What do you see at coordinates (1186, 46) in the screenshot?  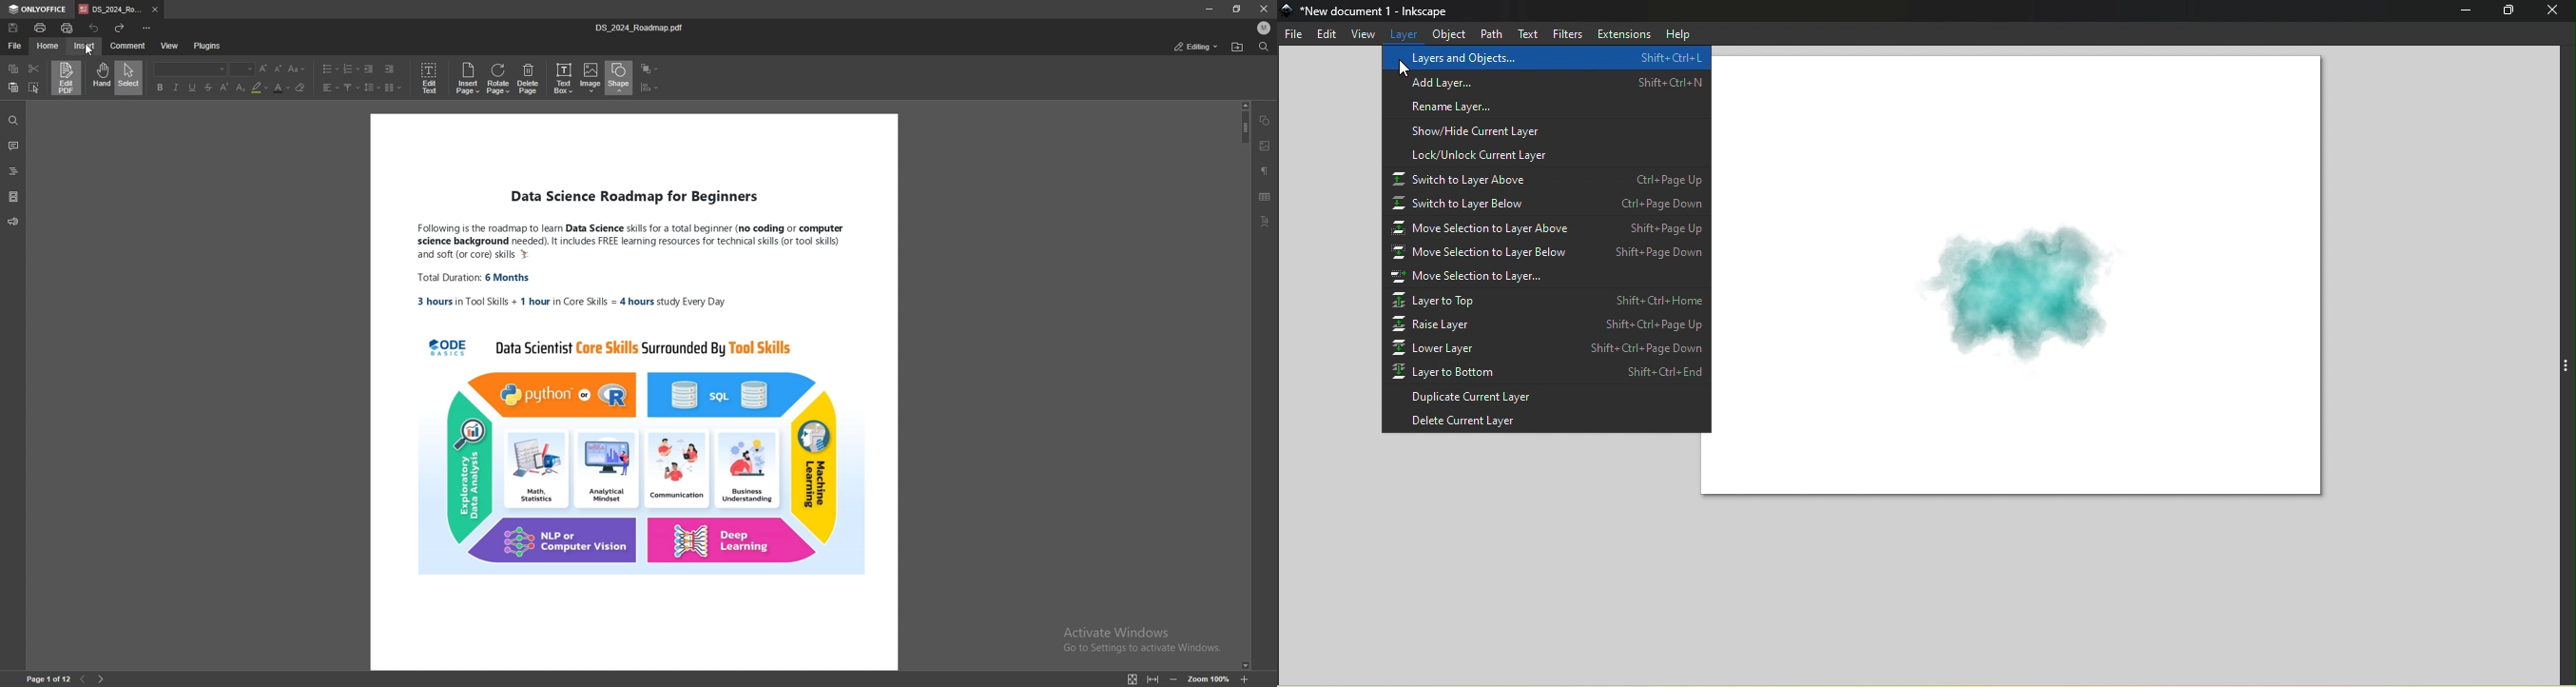 I see `commenting` at bounding box center [1186, 46].